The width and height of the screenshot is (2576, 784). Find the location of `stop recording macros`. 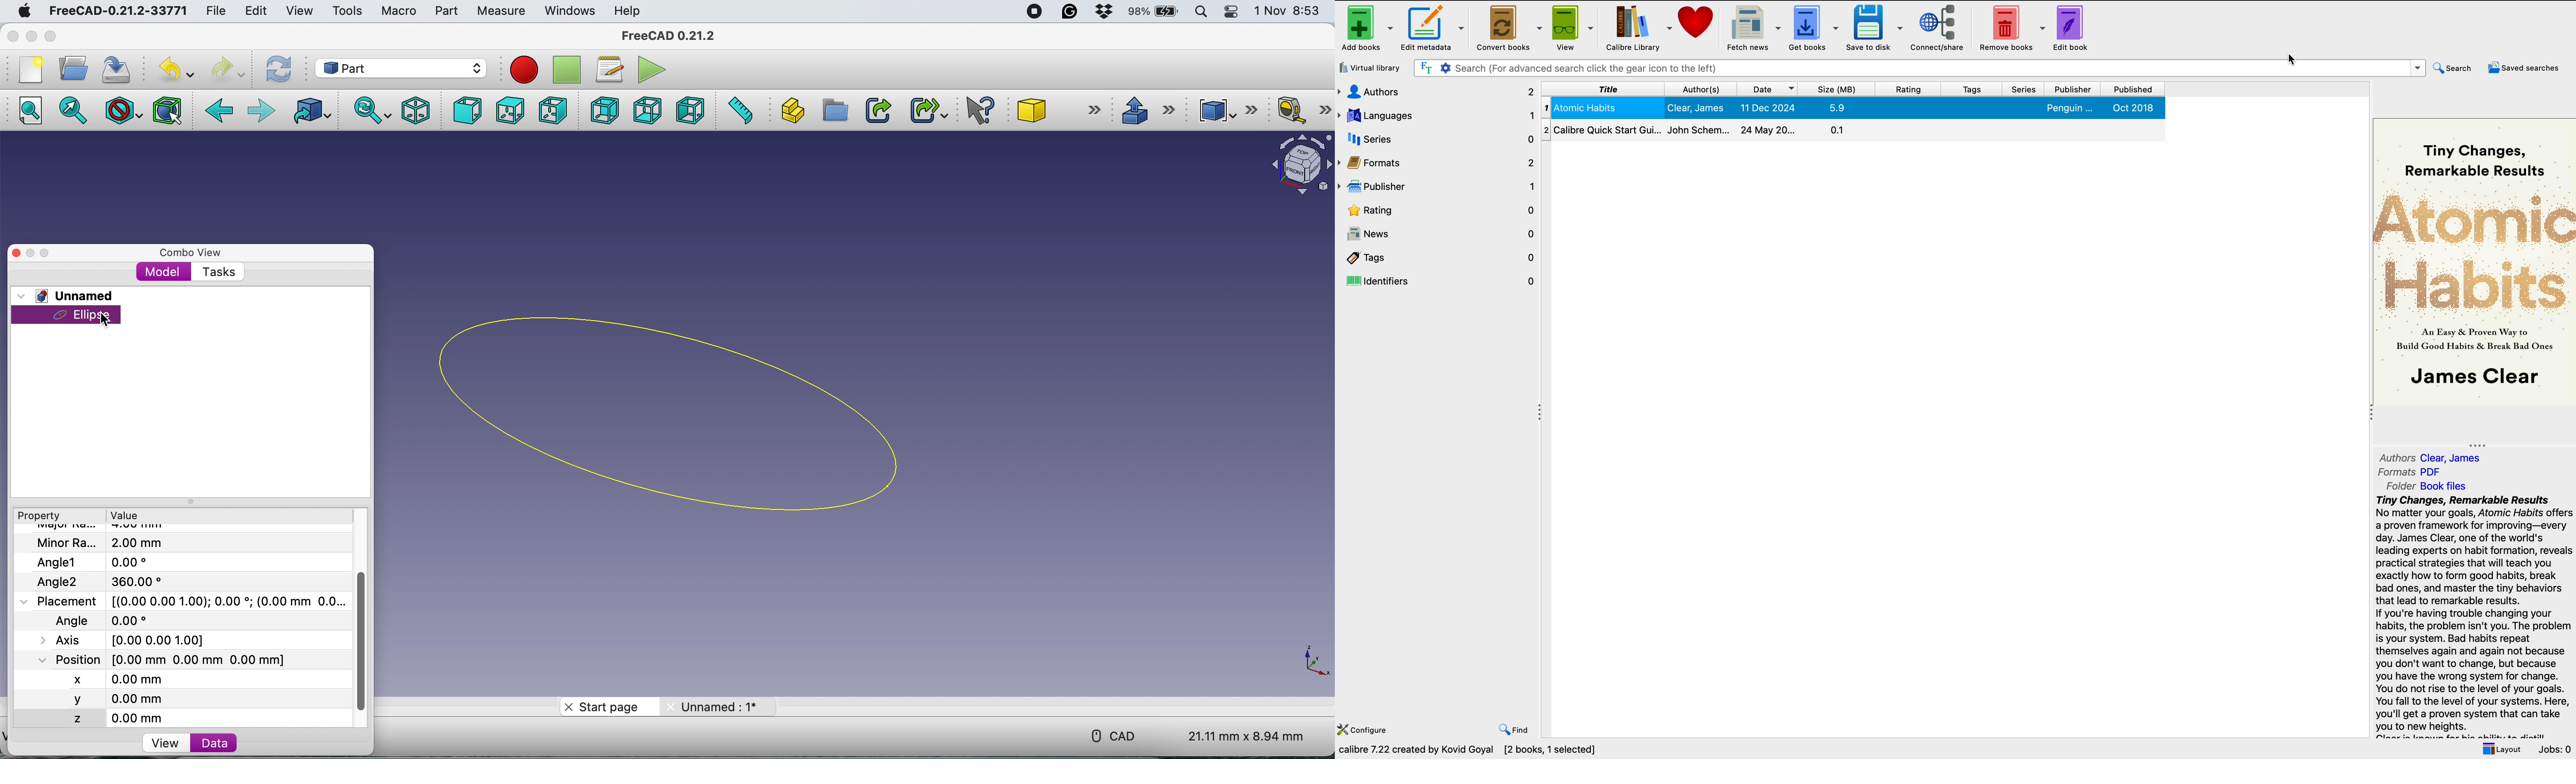

stop recording macros is located at coordinates (569, 69).